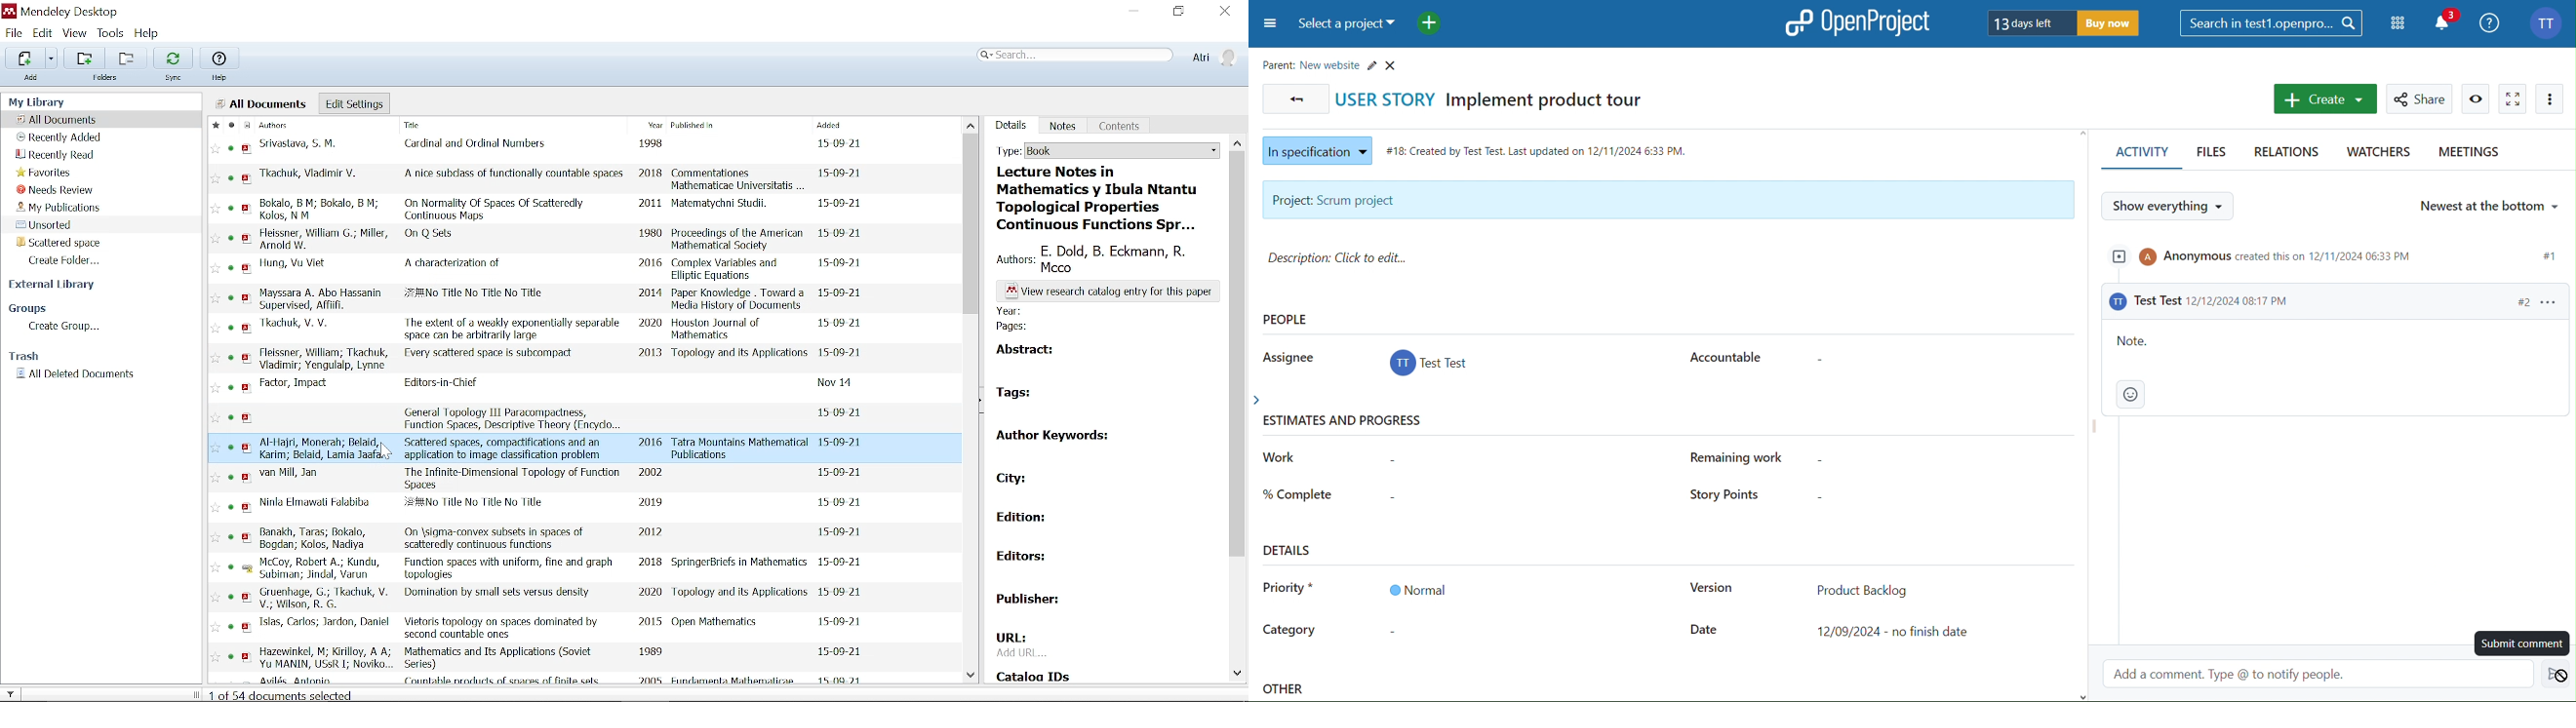 The width and height of the screenshot is (2576, 728). Describe the element at coordinates (496, 595) in the screenshot. I see `title` at that location.